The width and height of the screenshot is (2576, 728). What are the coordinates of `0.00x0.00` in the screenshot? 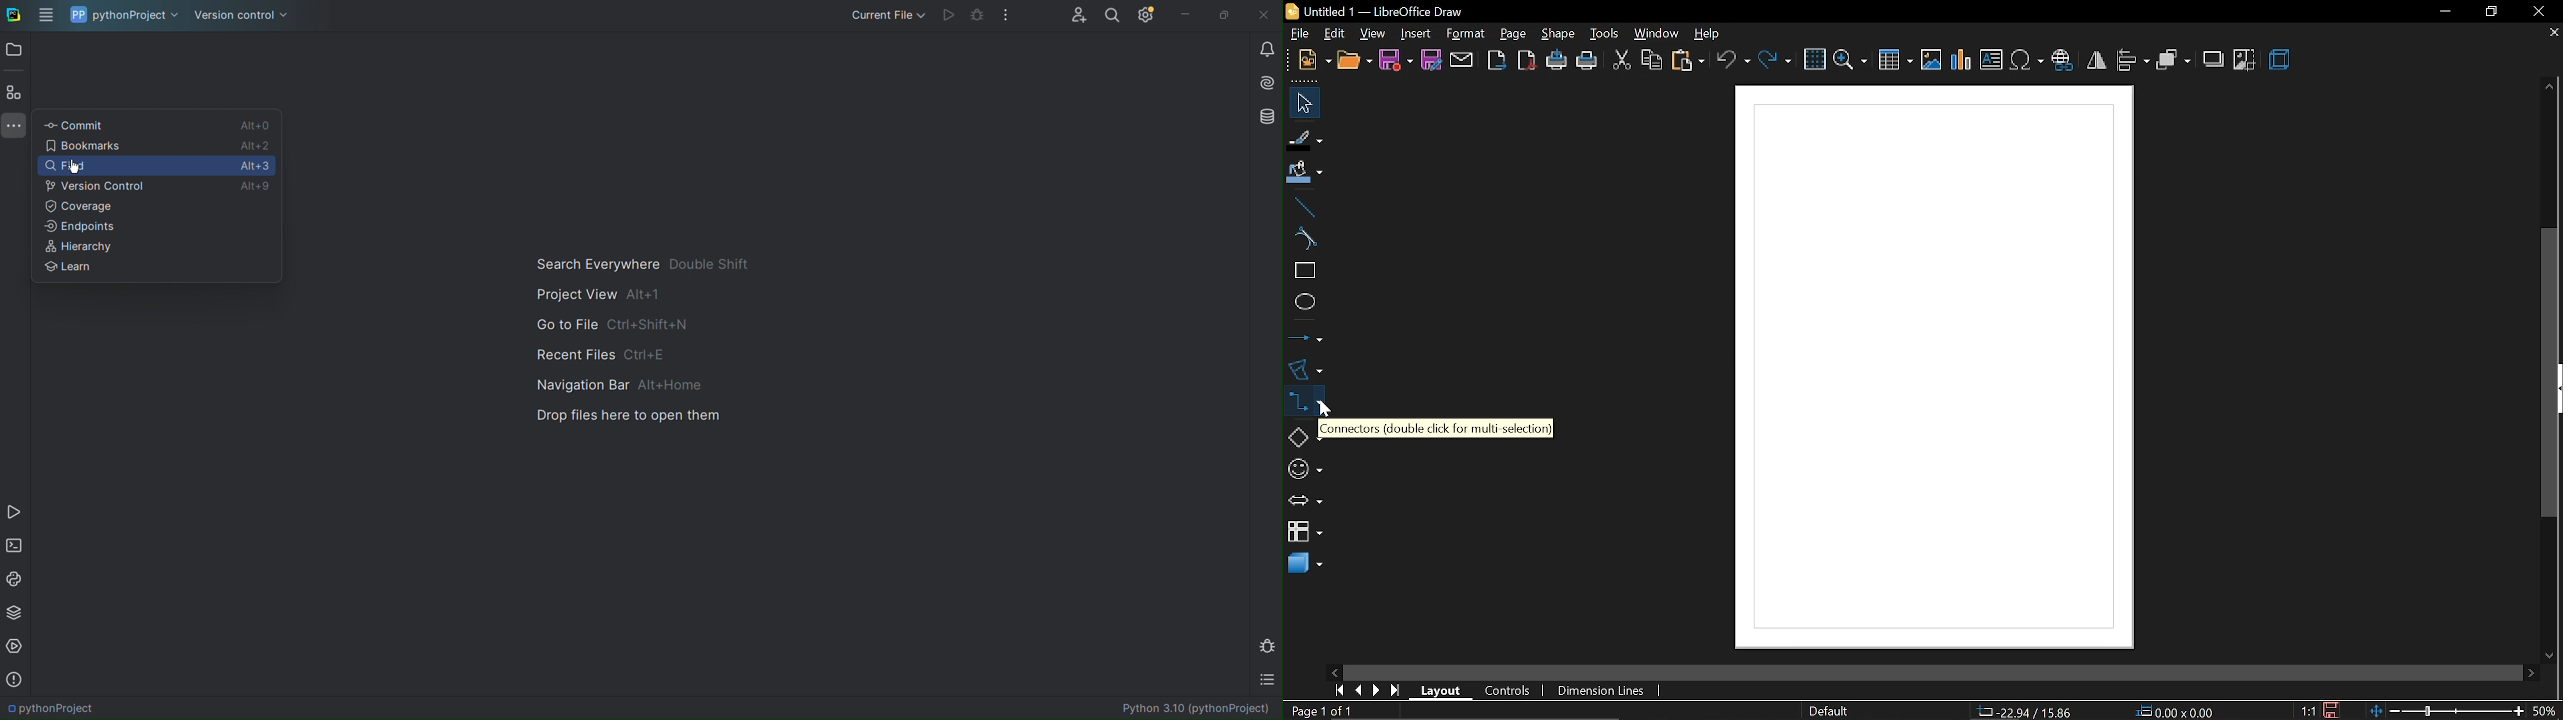 It's located at (2174, 710).